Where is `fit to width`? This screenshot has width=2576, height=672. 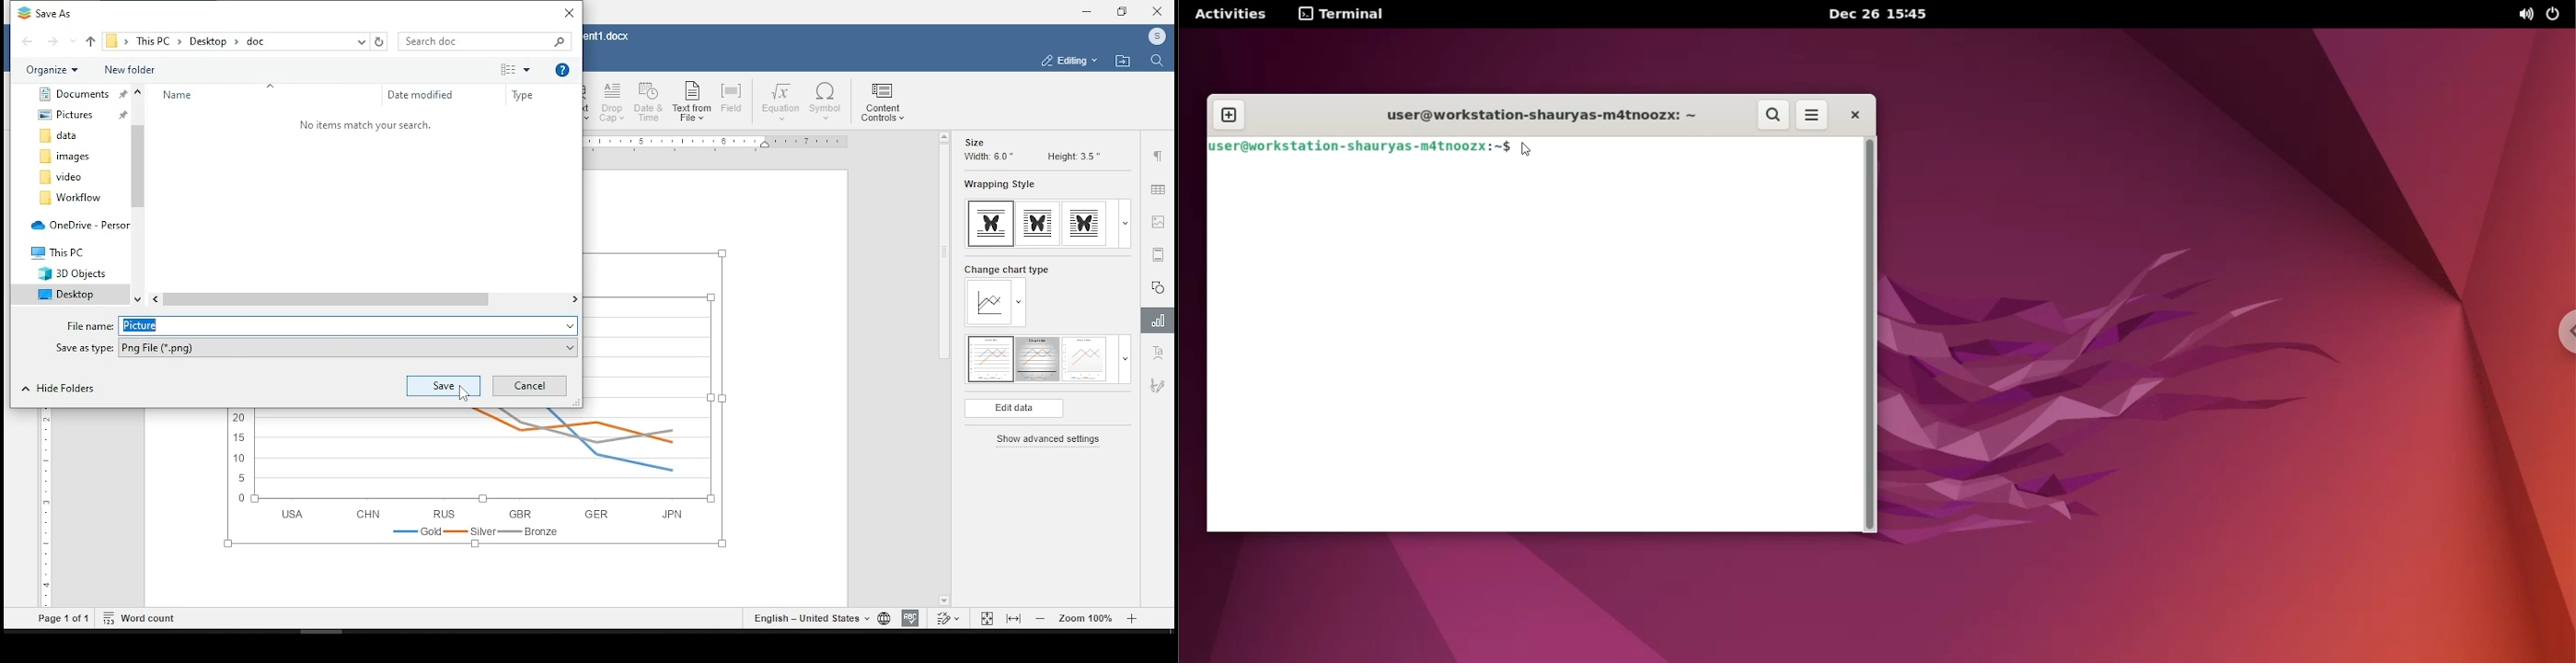 fit to width is located at coordinates (1016, 617).